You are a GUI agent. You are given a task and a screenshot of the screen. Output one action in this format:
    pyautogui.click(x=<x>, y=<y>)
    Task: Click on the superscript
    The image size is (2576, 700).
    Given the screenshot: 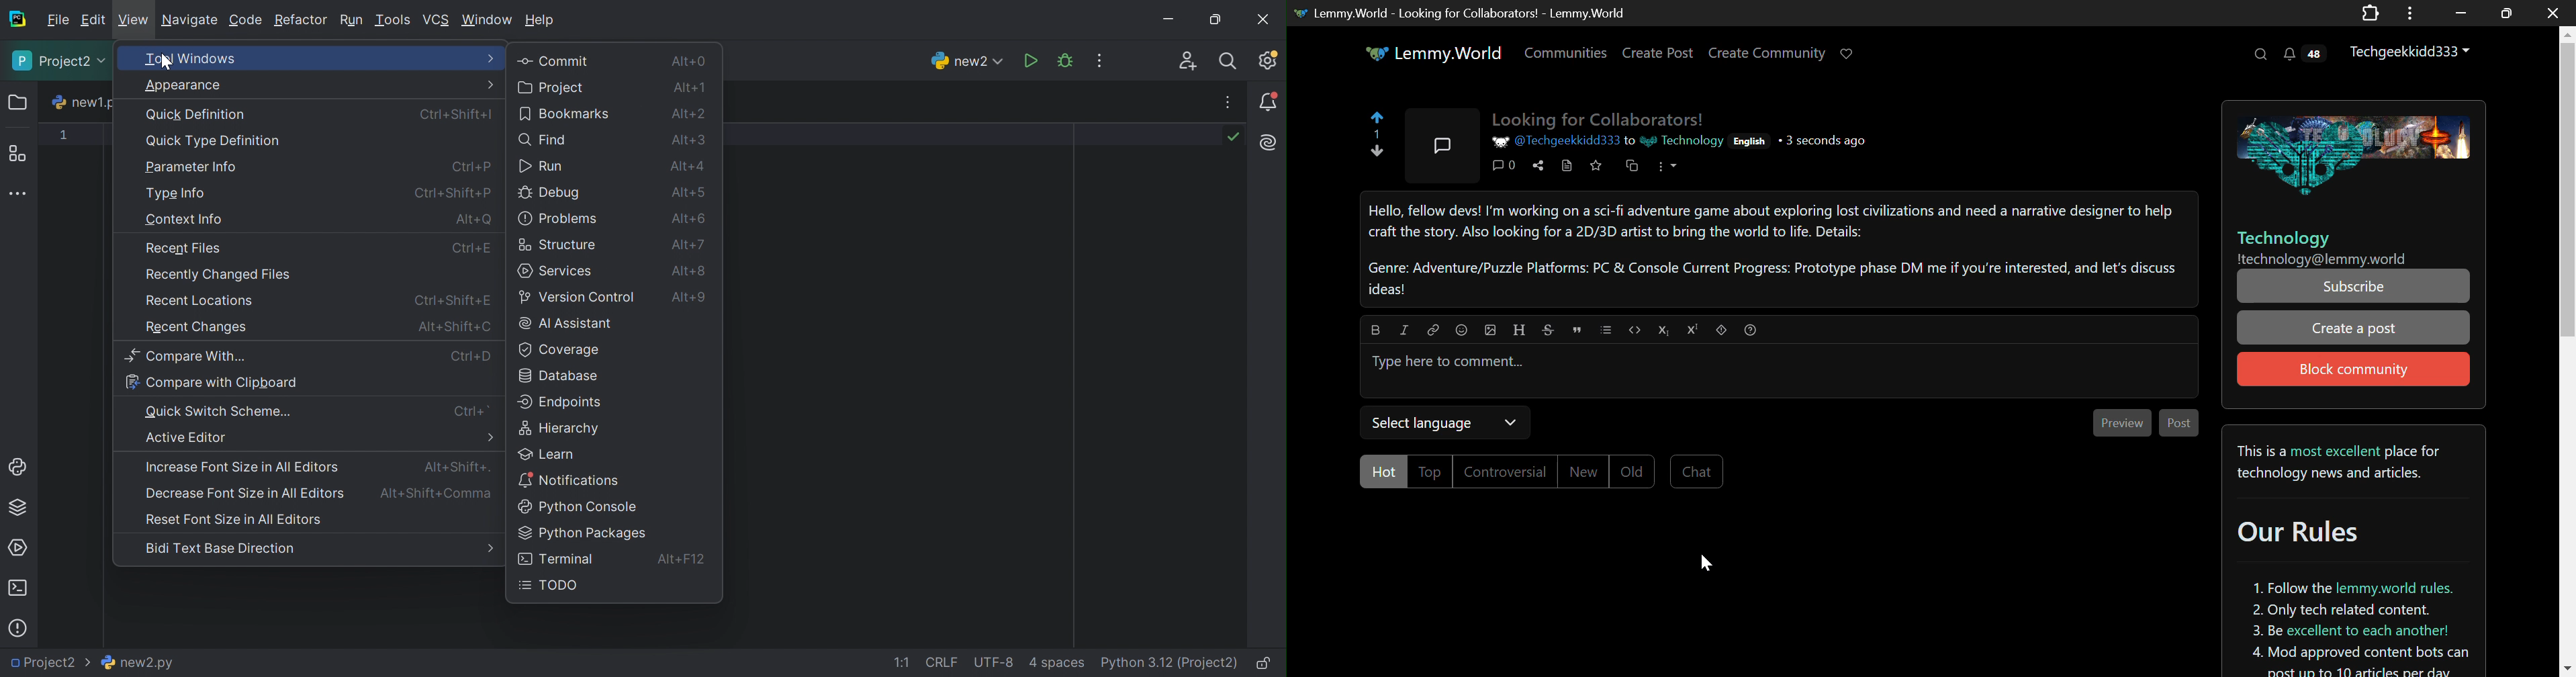 What is the action you would take?
    pyautogui.click(x=1691, y=329)
    